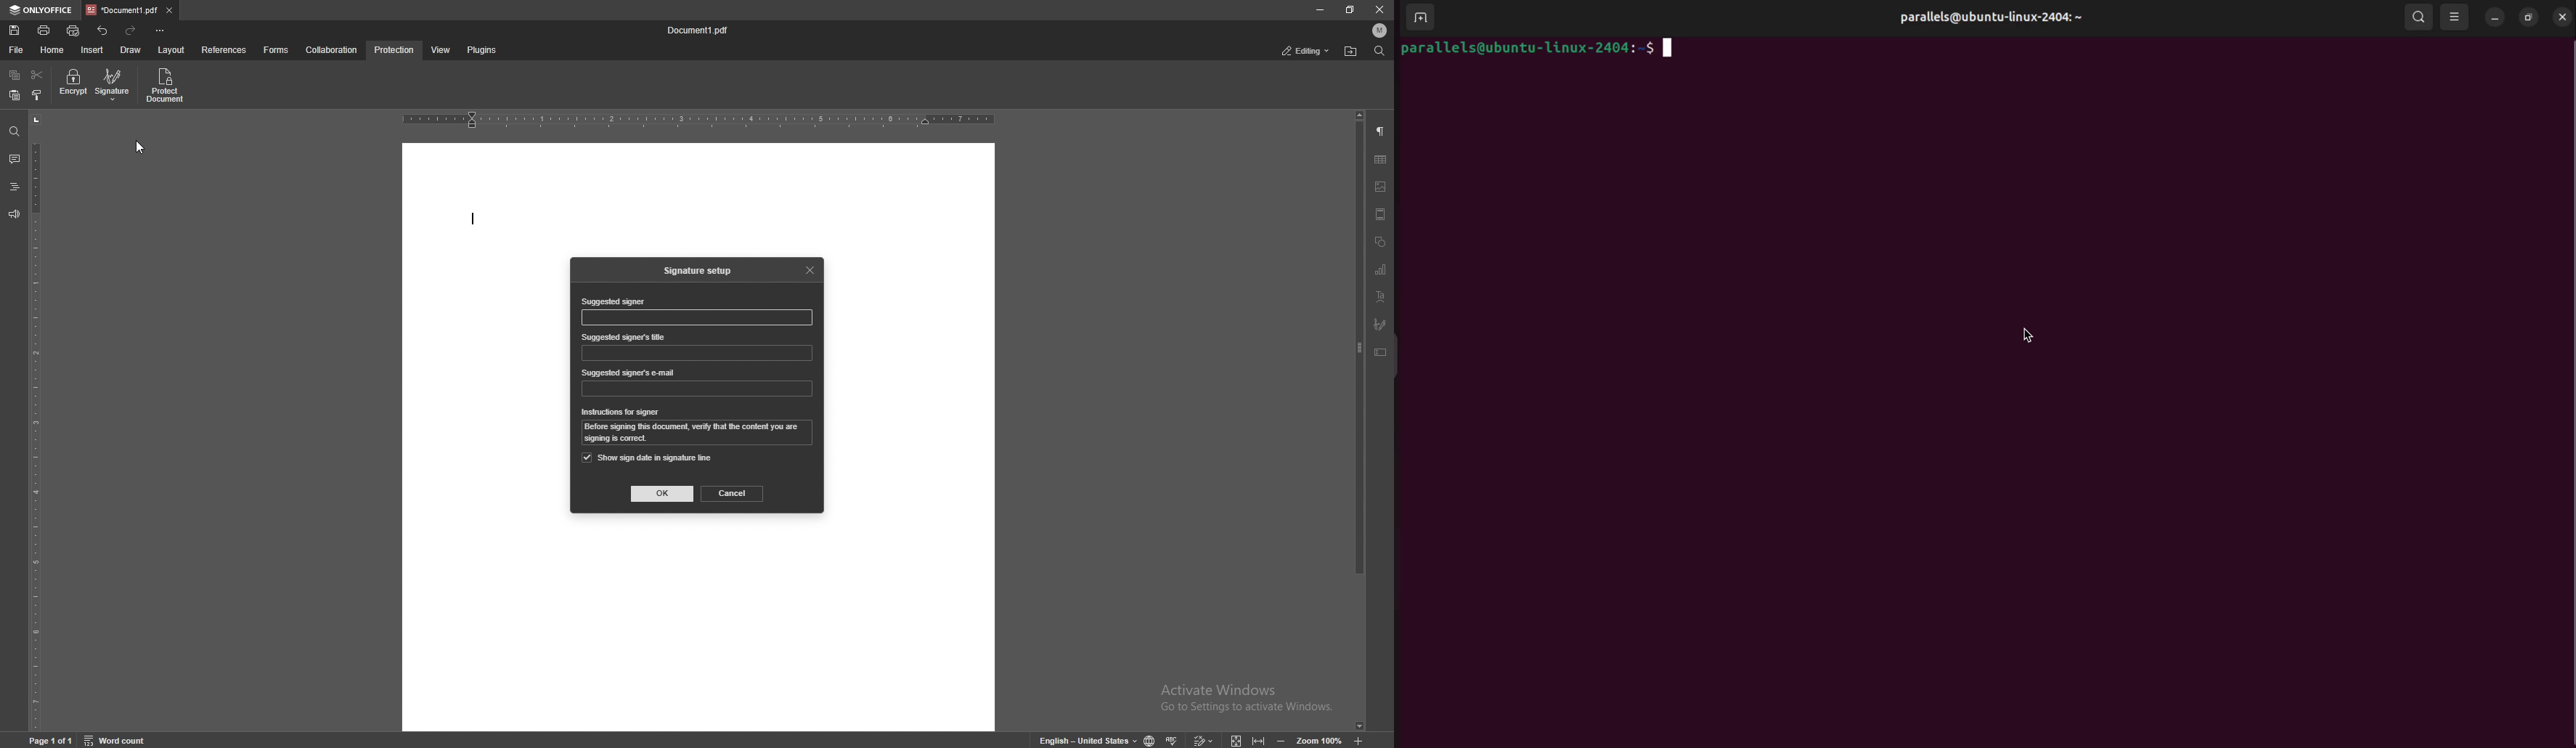  Describe the element at coordinates (1083, 739) in the screenshot. I see `change text language` at that location.